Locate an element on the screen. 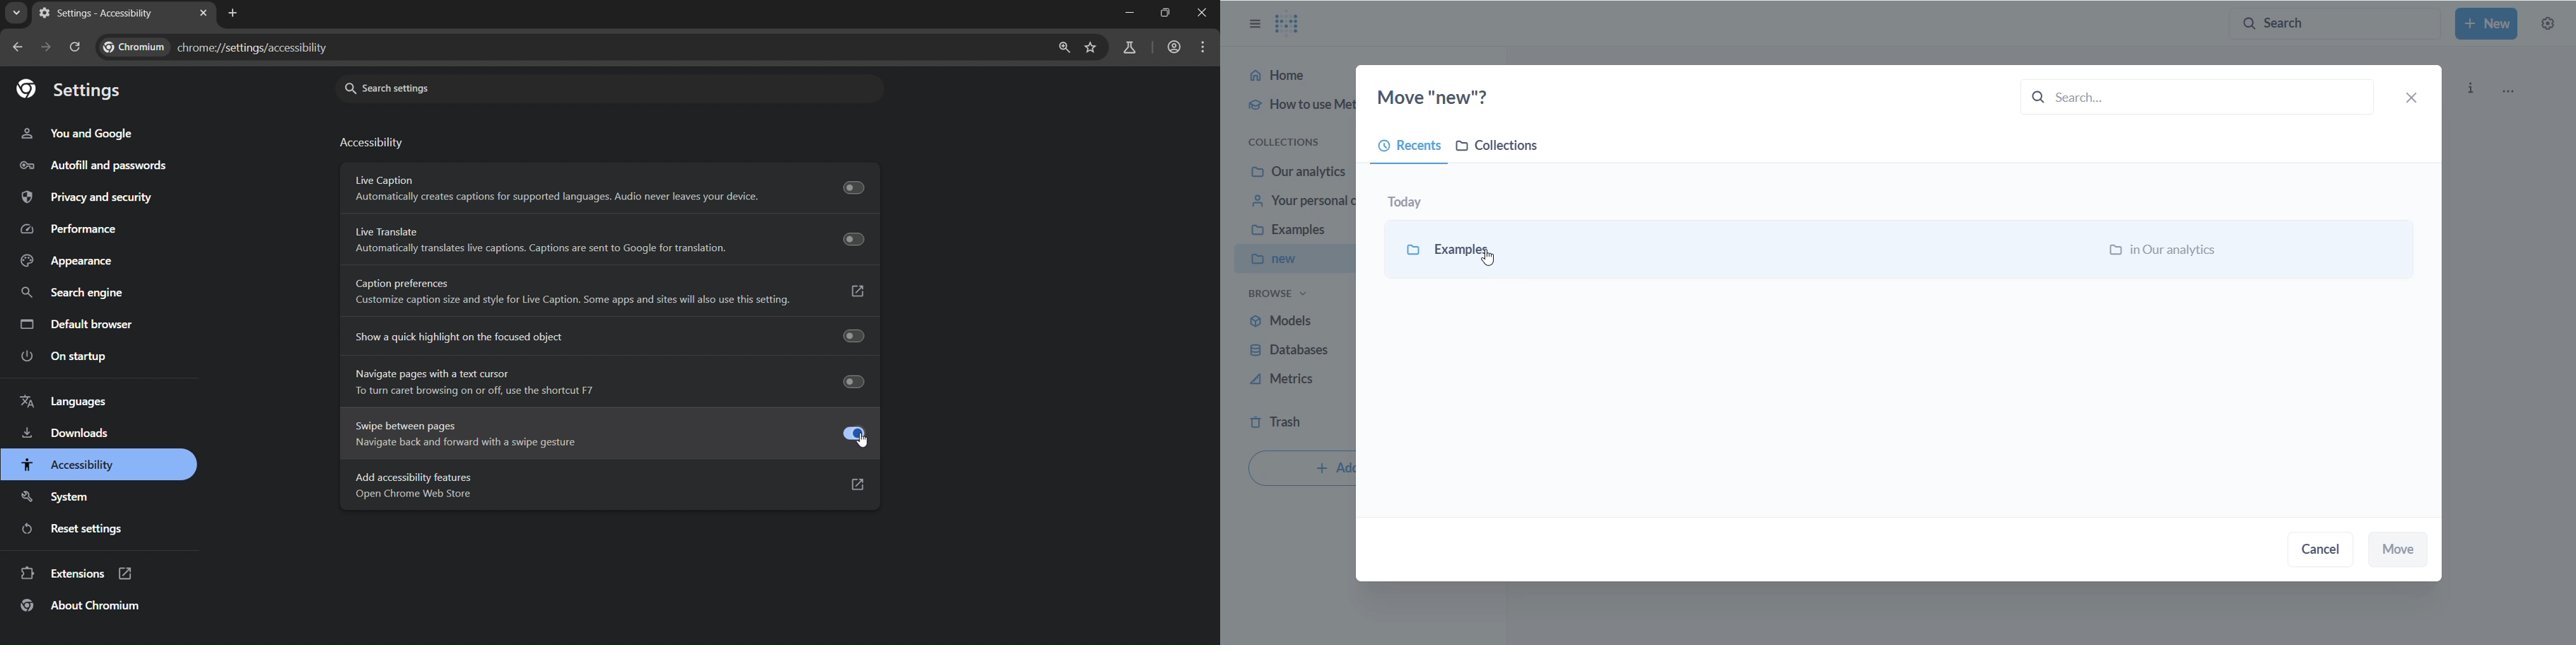 The width and height of the screenshot is (2576, 672). close is located at coordinates (1198, 17).